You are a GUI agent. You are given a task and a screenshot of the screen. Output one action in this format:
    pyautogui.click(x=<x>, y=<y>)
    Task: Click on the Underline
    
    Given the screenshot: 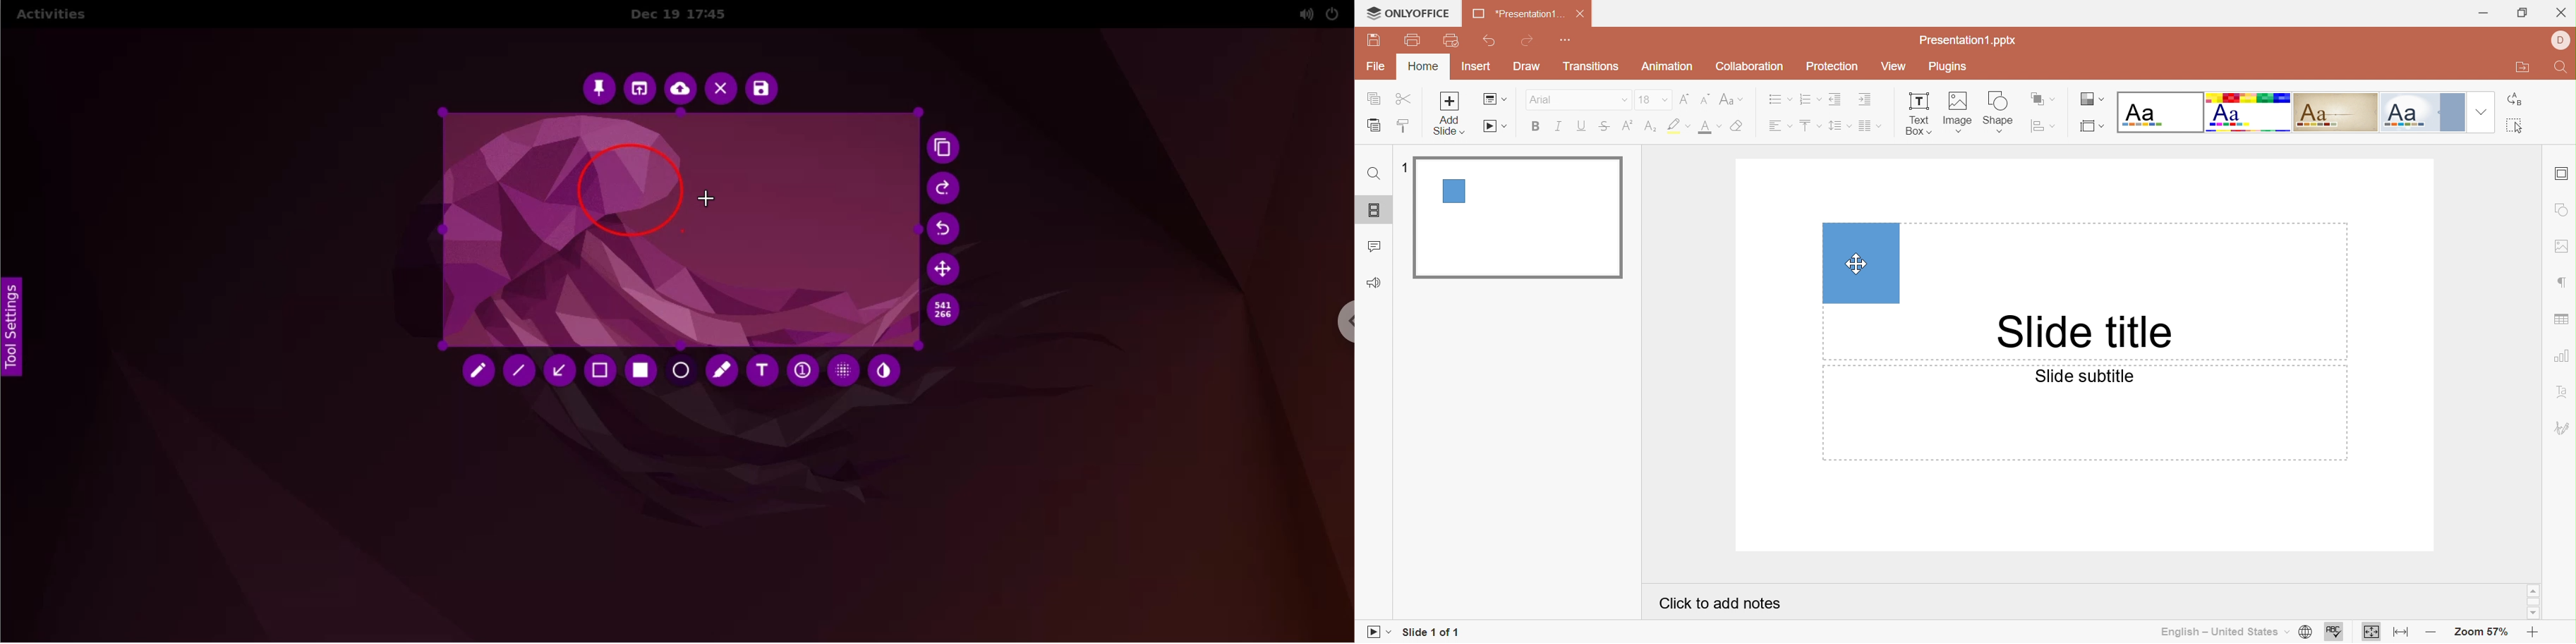 What is the action you would take?
    pyautogui.click(x=1579, y=127)
    